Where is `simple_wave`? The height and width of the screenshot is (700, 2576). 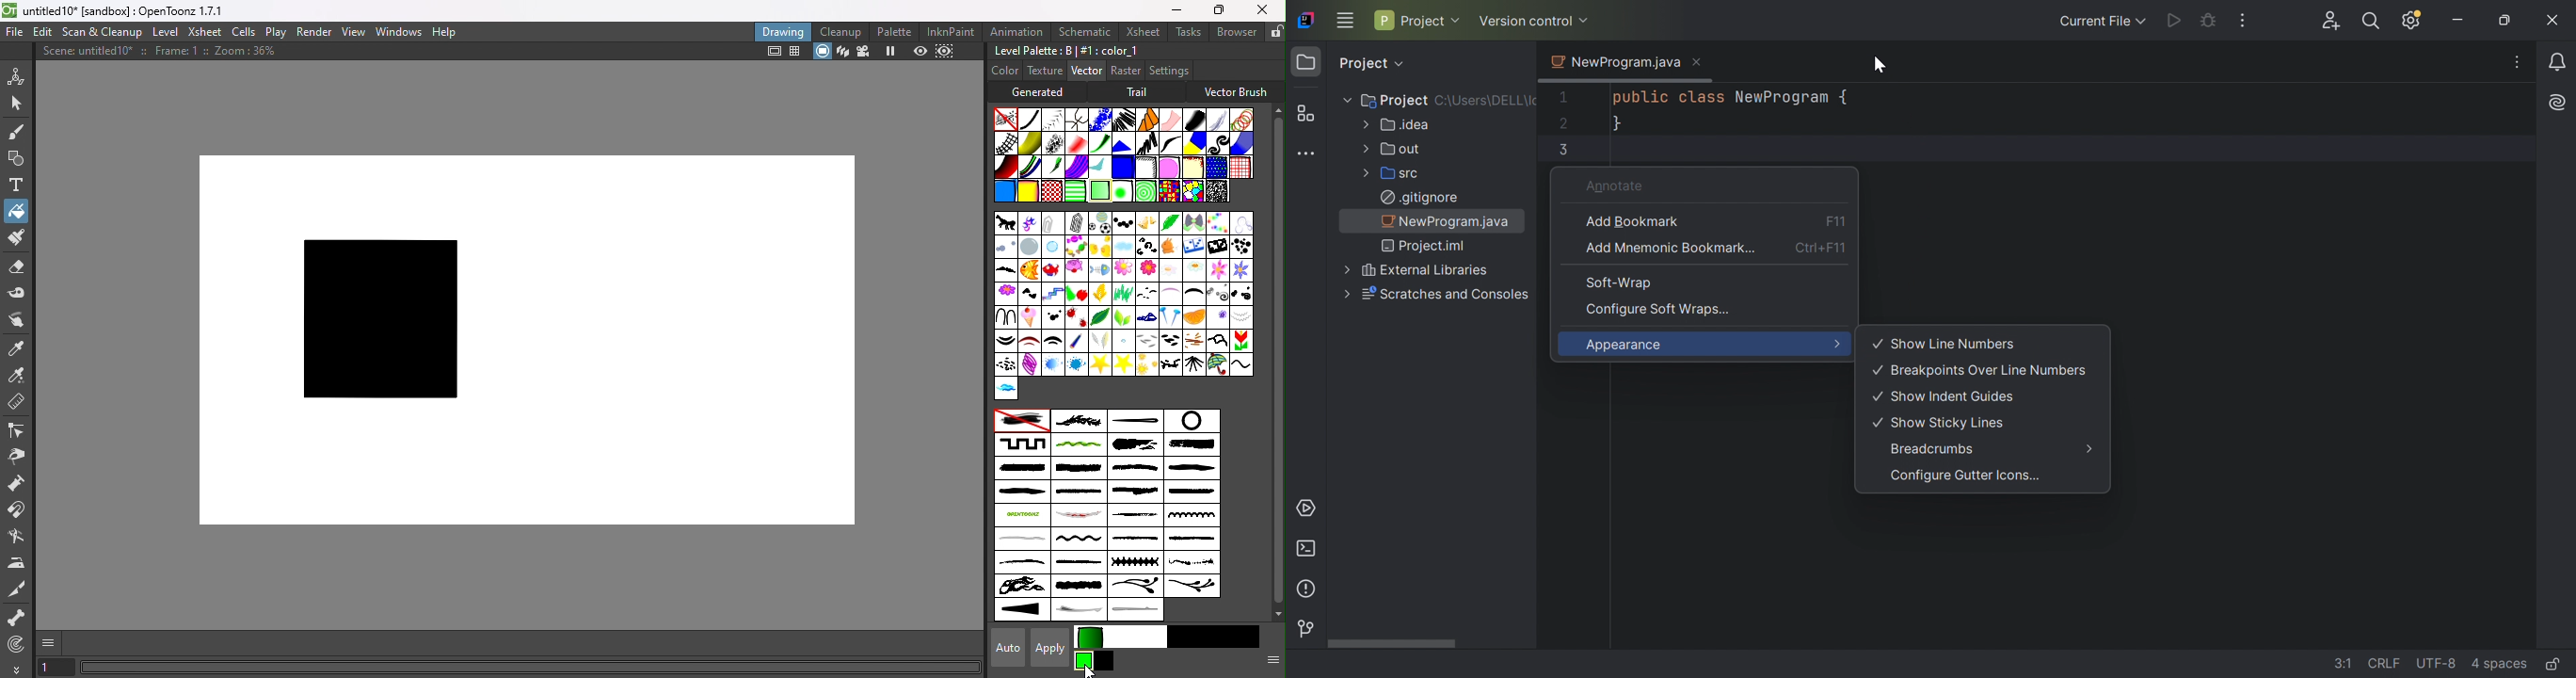 simple_wave is located at coordinates (1077, 541).